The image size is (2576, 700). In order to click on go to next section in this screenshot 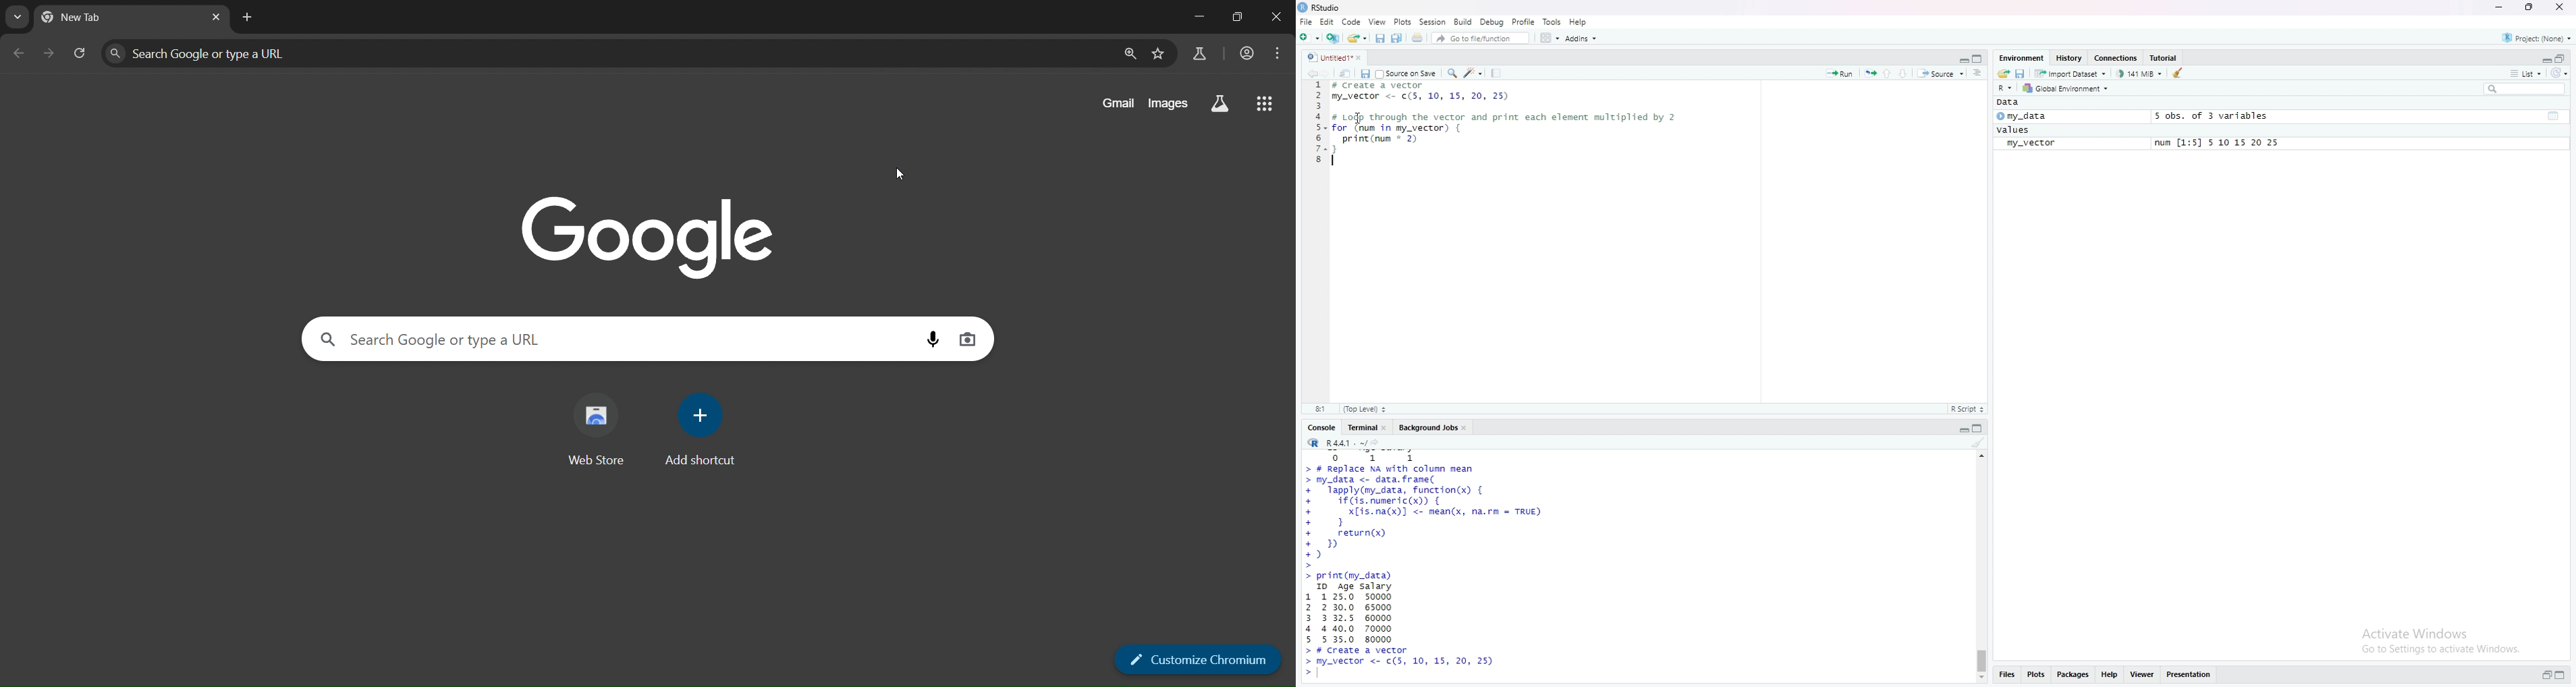, I will do `click(1906, 73)`.